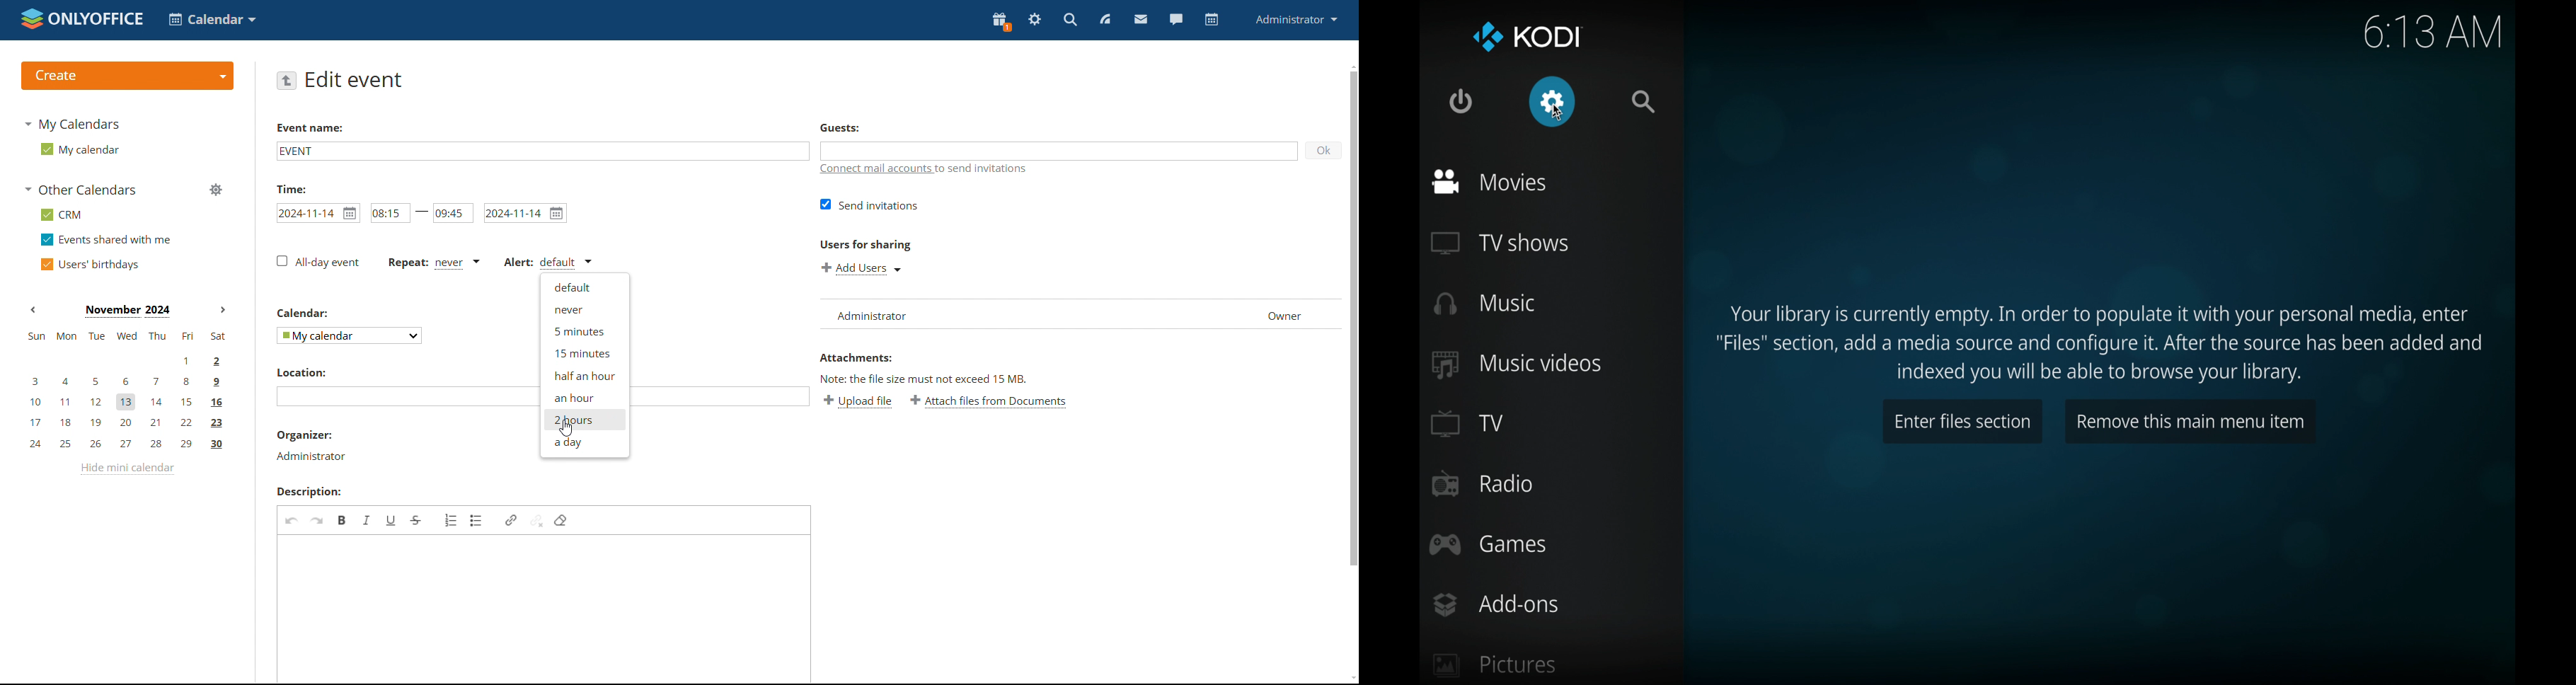 This screenshot has height=700, width=2576. Describe the element at coordinates (863, 357) in the screenshot. I see `attachment label` at that location.